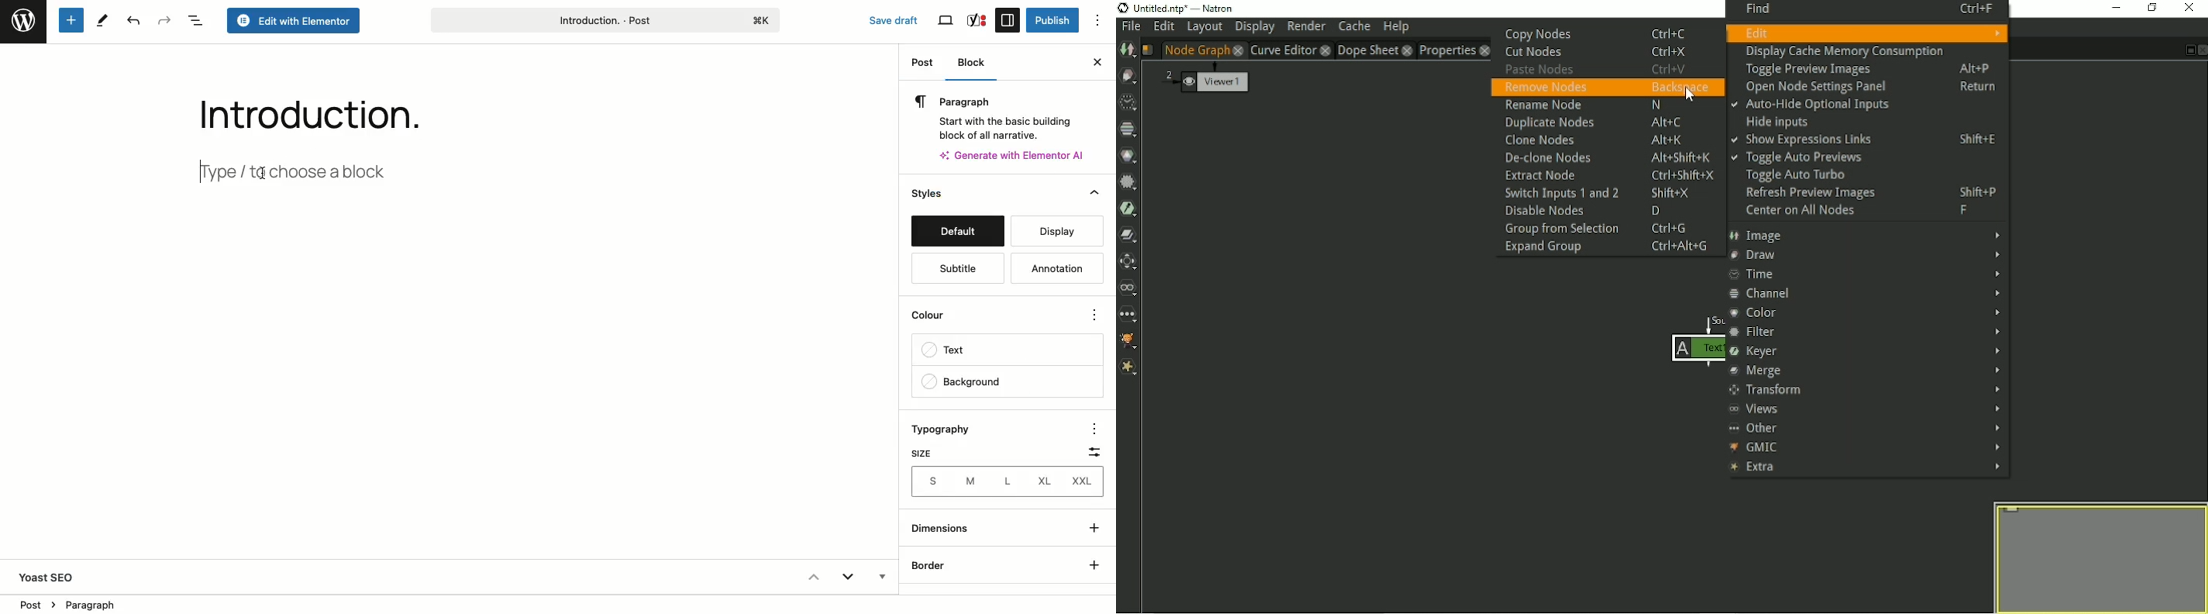 This screenshot has width=2212, height=616. Describe the element at coordinates (1008, 19) in the screenshot. I see `Sidebar` at that location.